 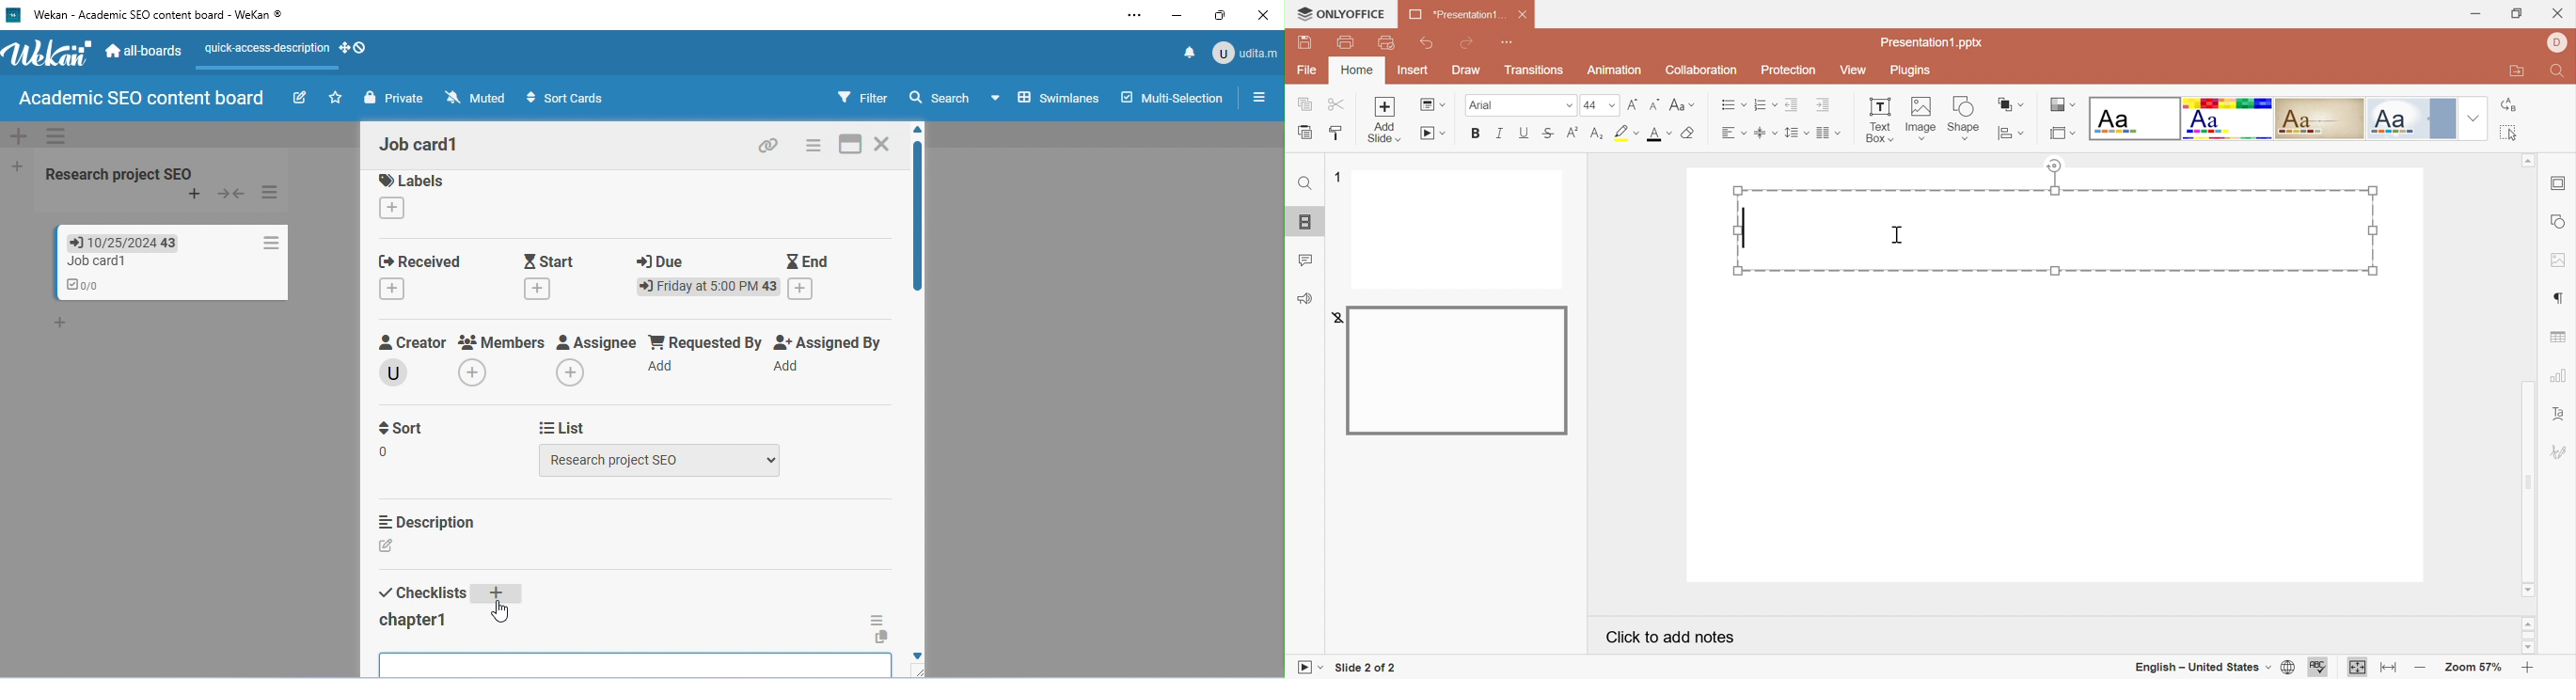 What do you see at coordinates (1456, 369) in the screenshot?
I see `Hidden slide preview` at bounding box center [1456, 369].